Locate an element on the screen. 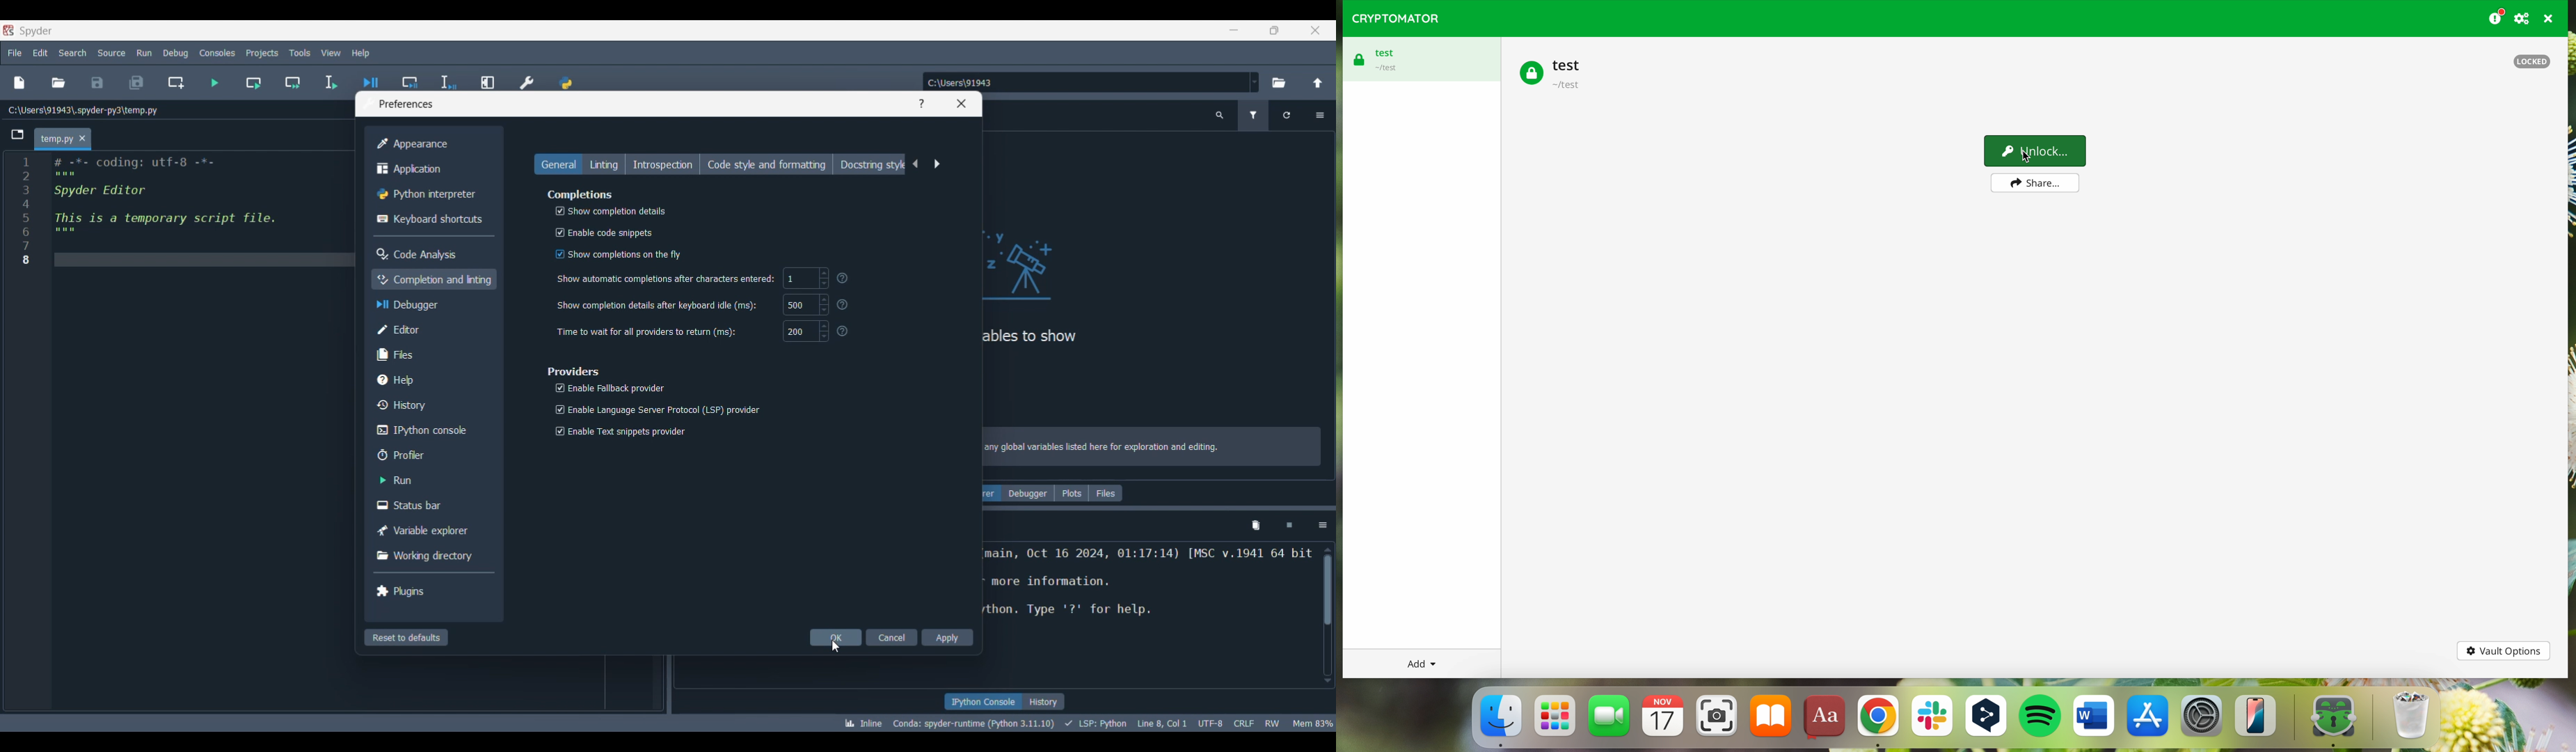  Interrupt kernel is located at coordinates (1289, 526).